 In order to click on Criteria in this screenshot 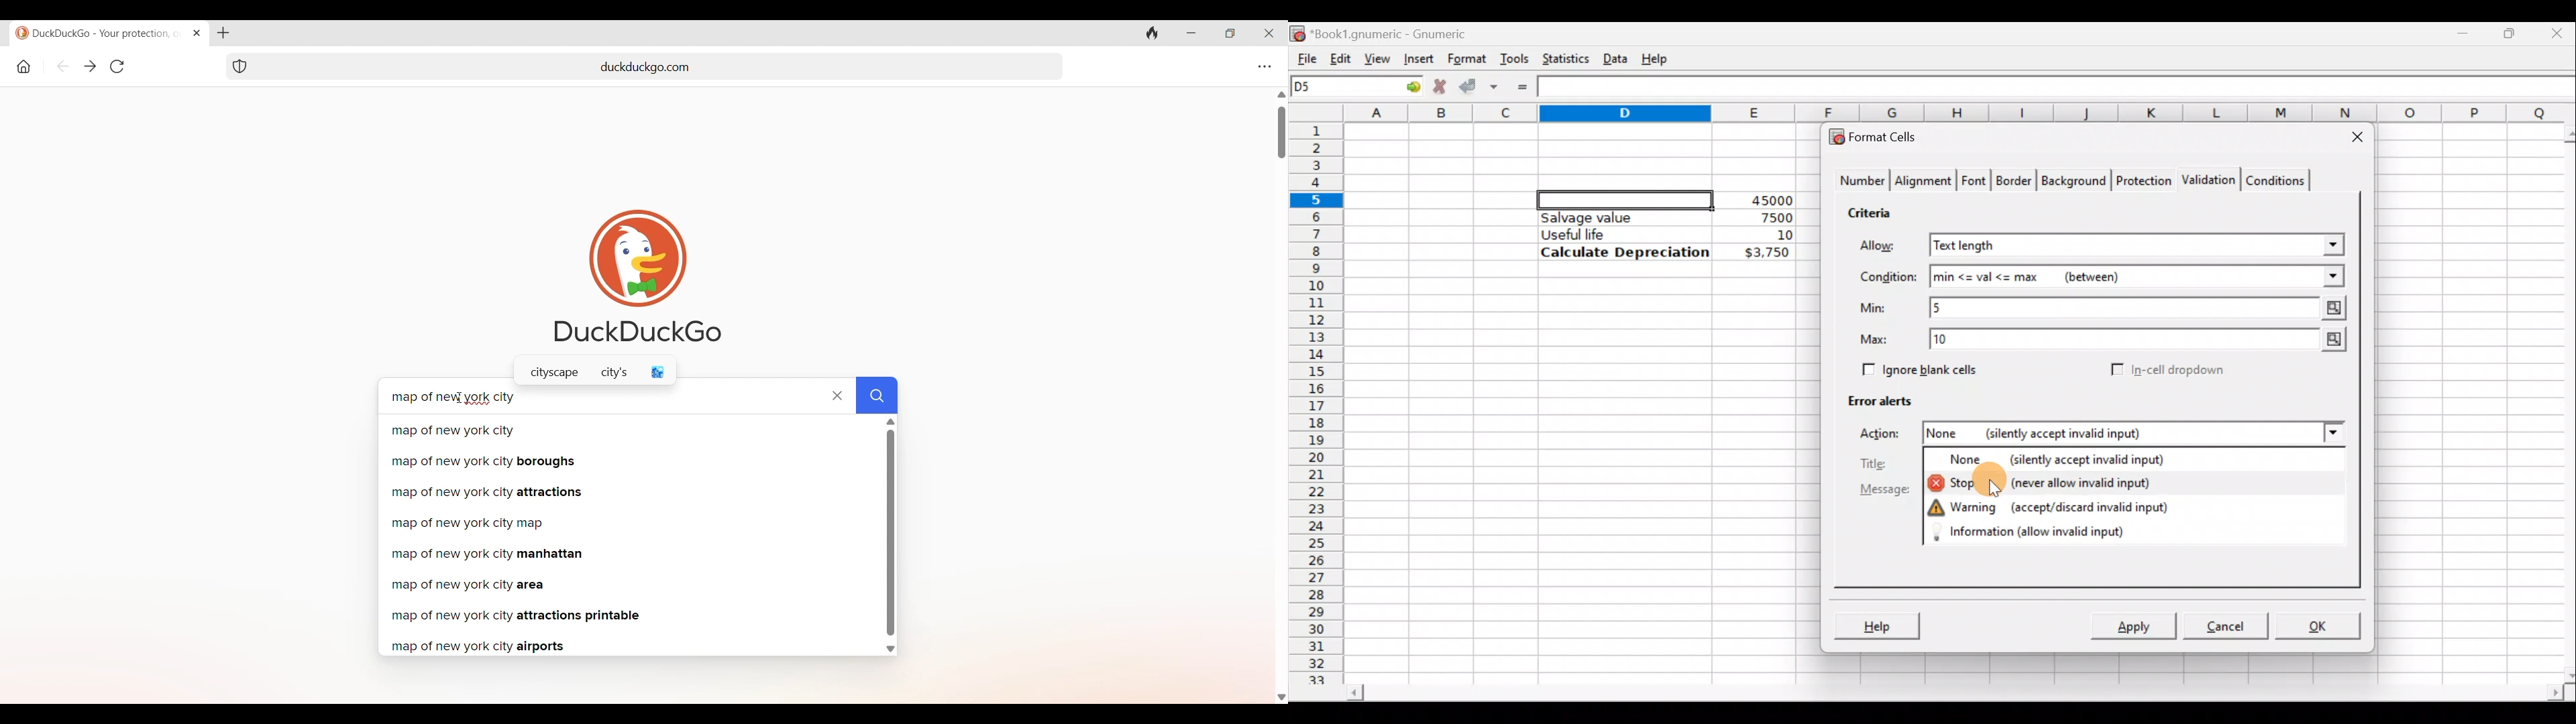, I will do `click(1874, 210)`.